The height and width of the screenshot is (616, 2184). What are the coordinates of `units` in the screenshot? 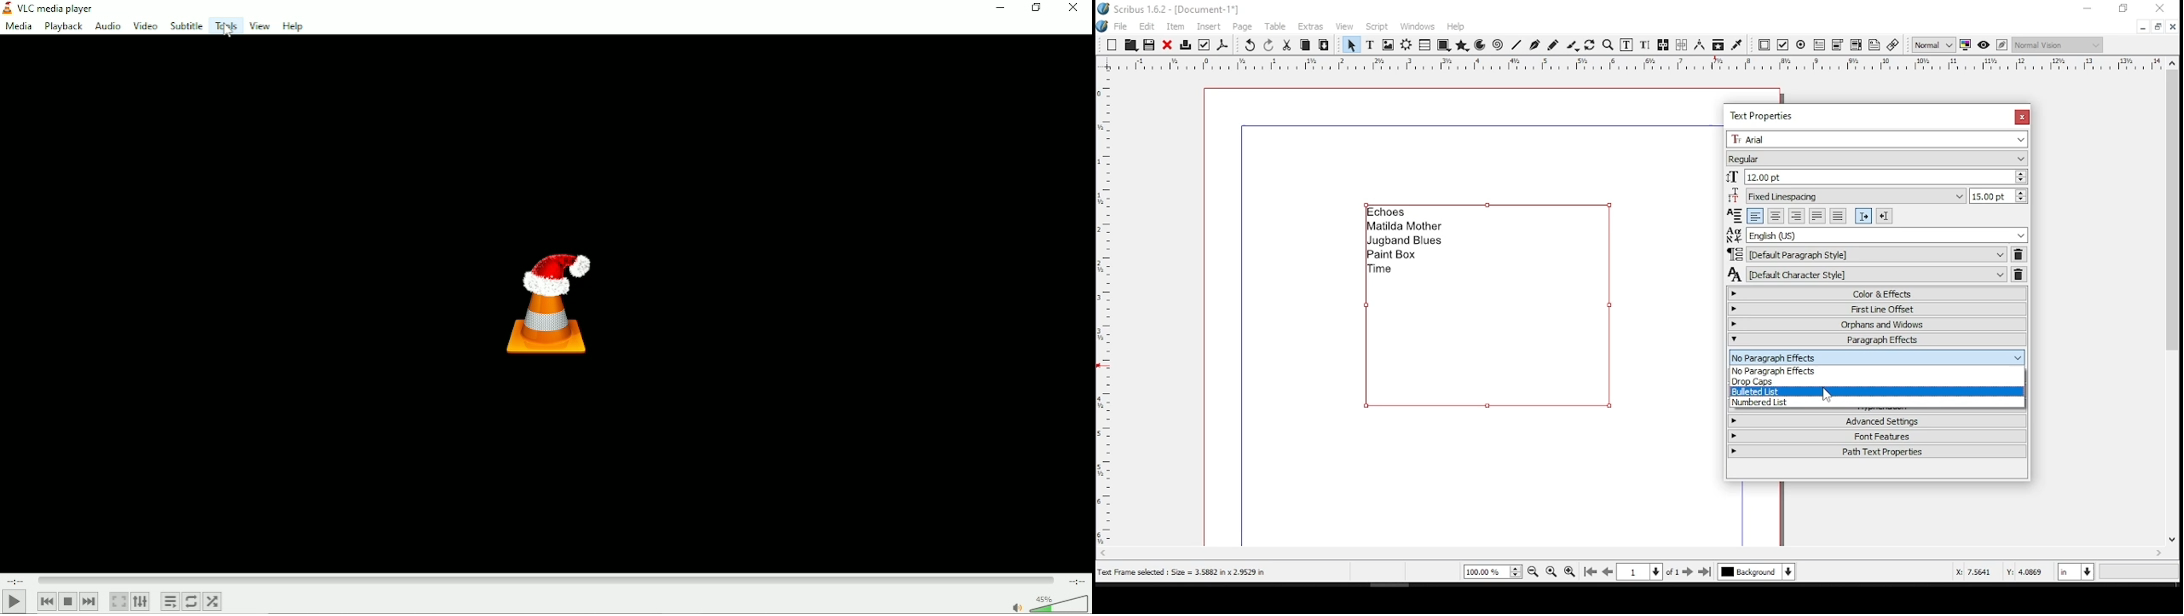 It's located at (2074, 573).